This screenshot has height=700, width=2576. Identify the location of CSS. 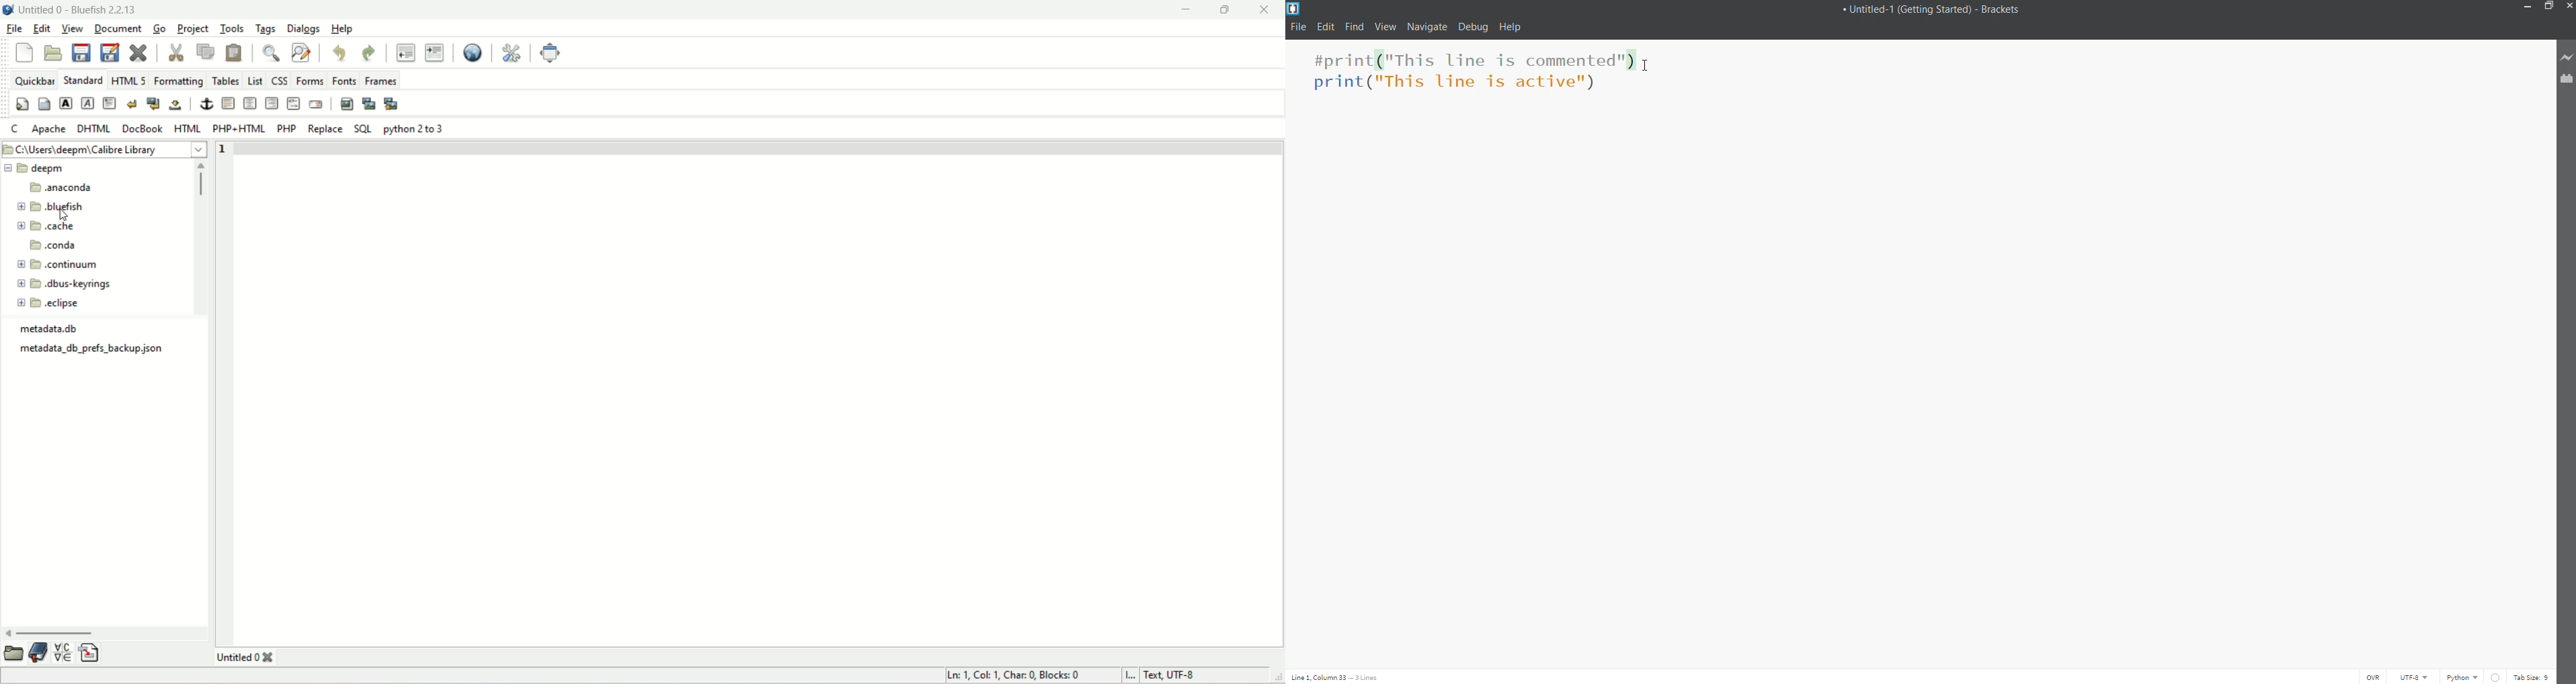
(281, 80).